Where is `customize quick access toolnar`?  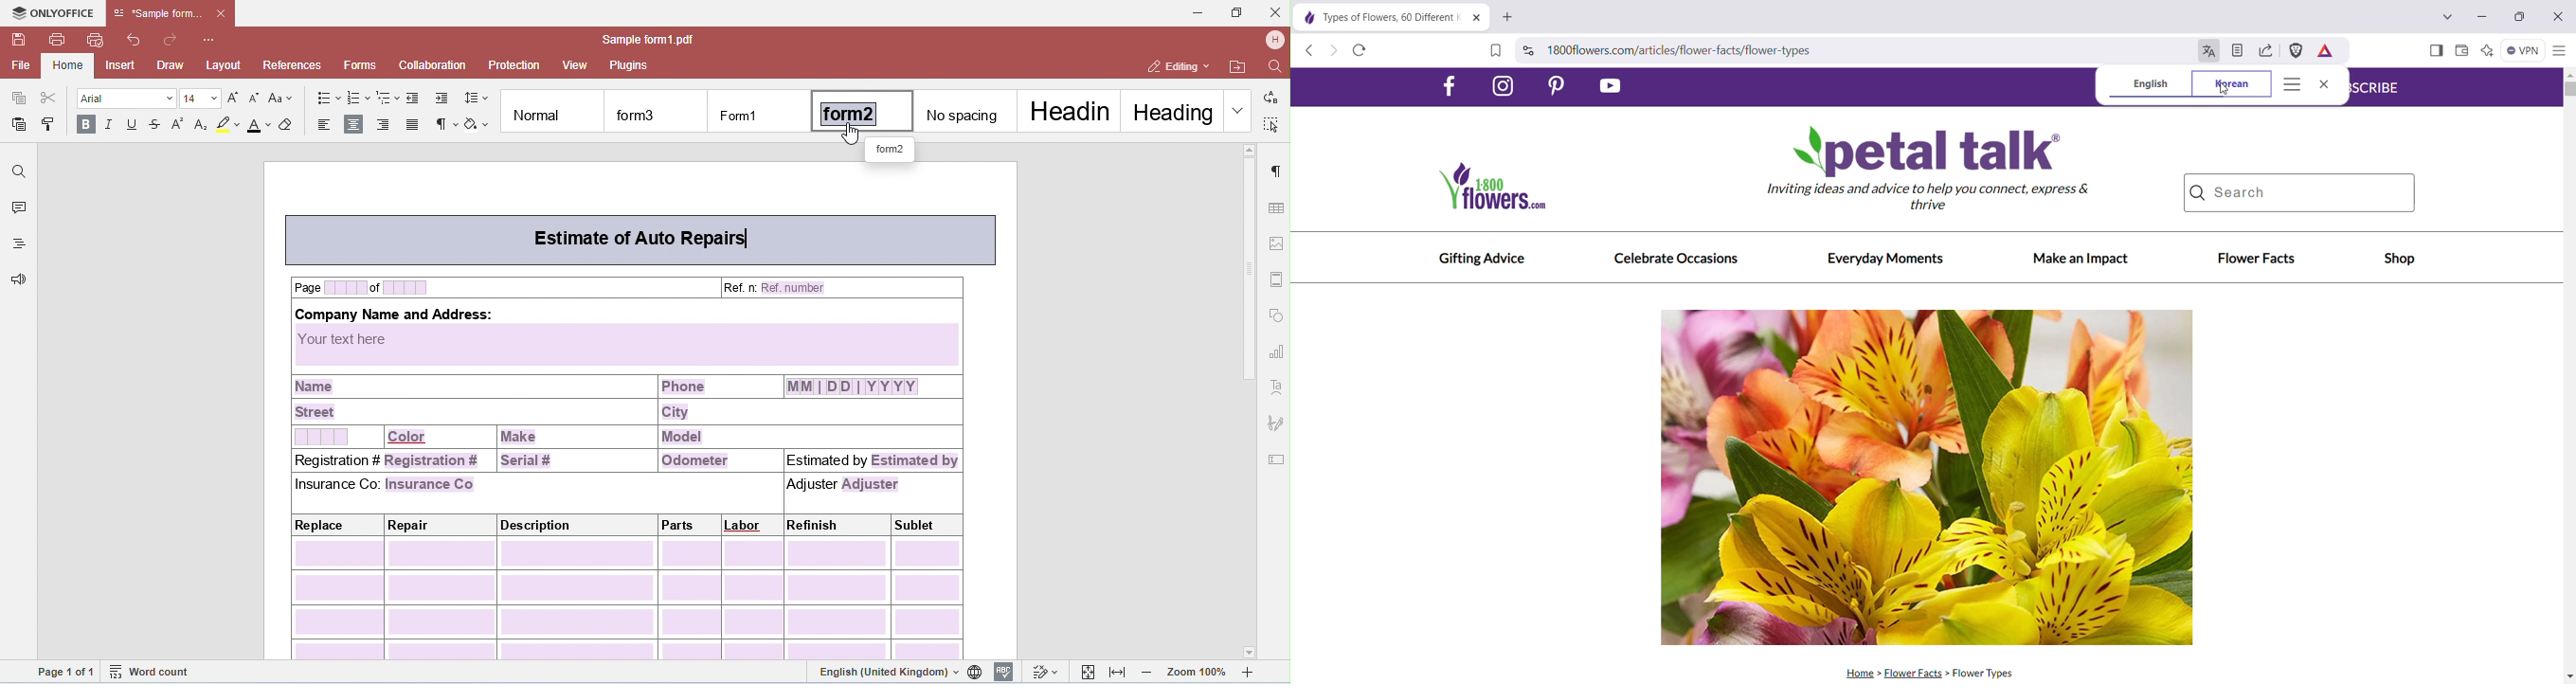 customize quick access toolnar is located at coordinates (210, 39).